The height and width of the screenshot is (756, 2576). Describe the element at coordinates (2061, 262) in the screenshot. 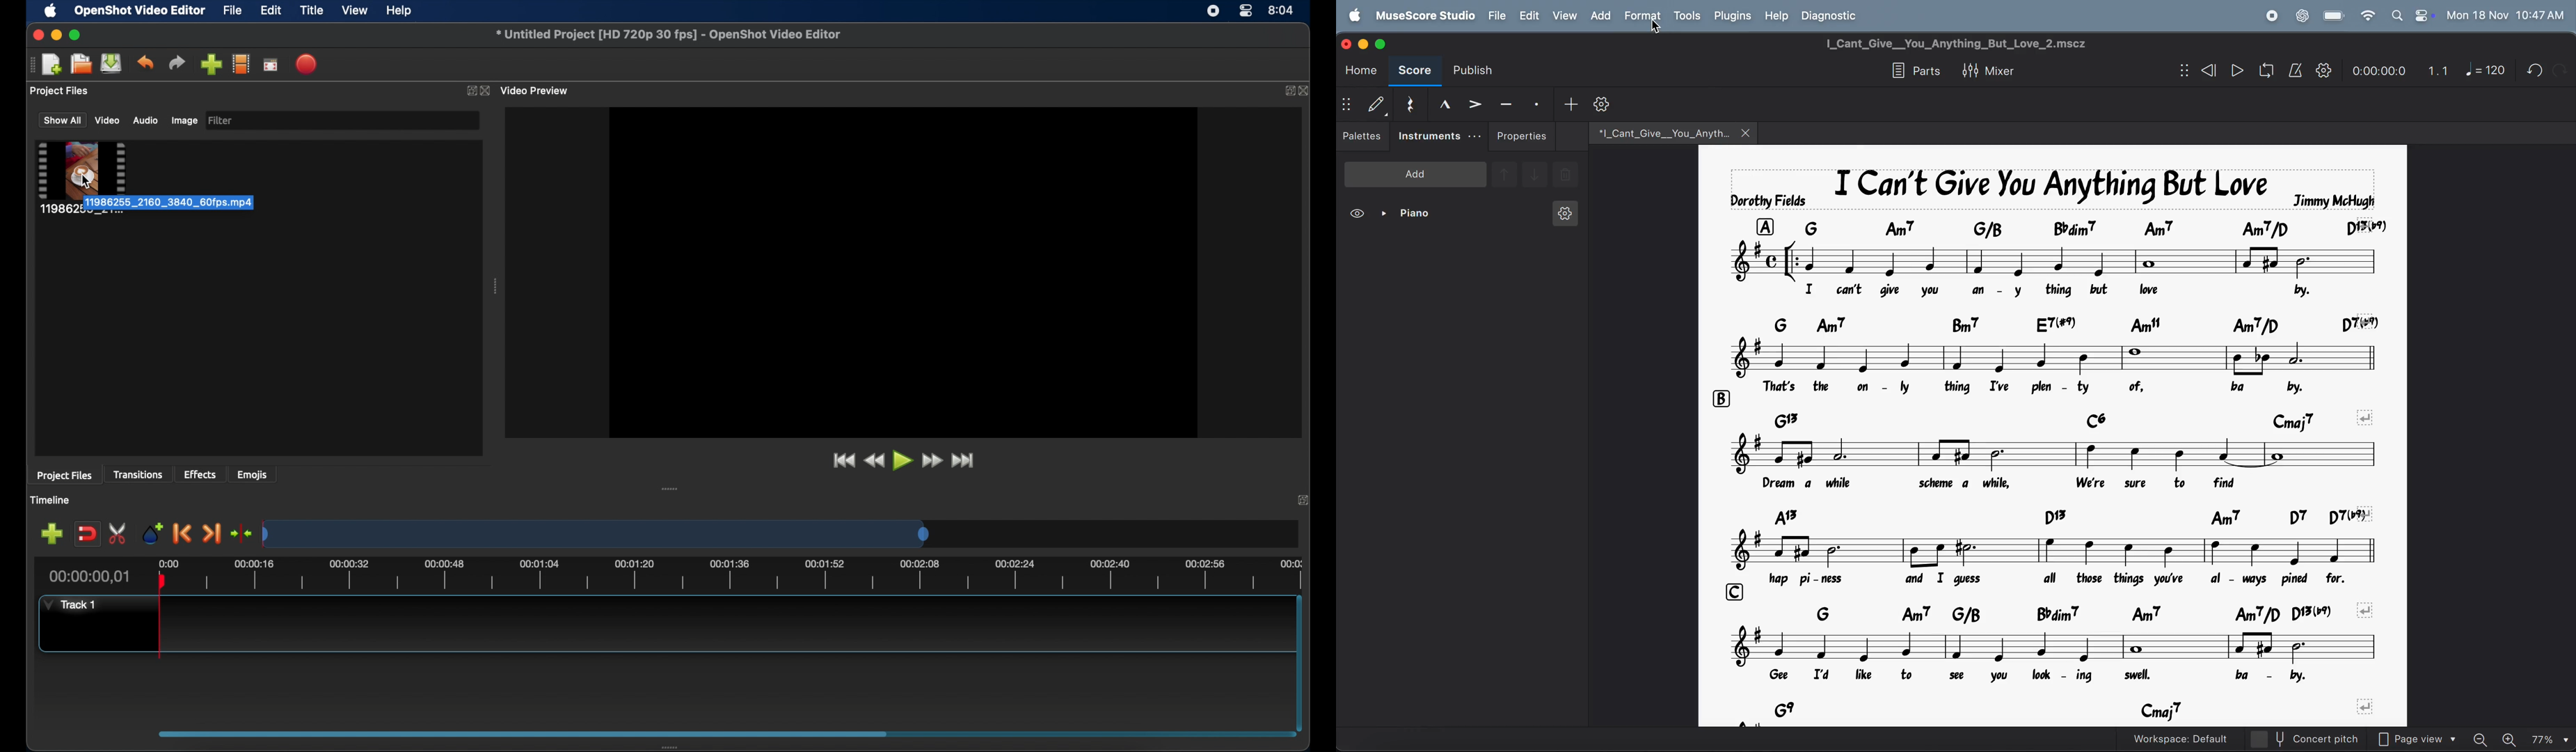

I see `notes` at that location.